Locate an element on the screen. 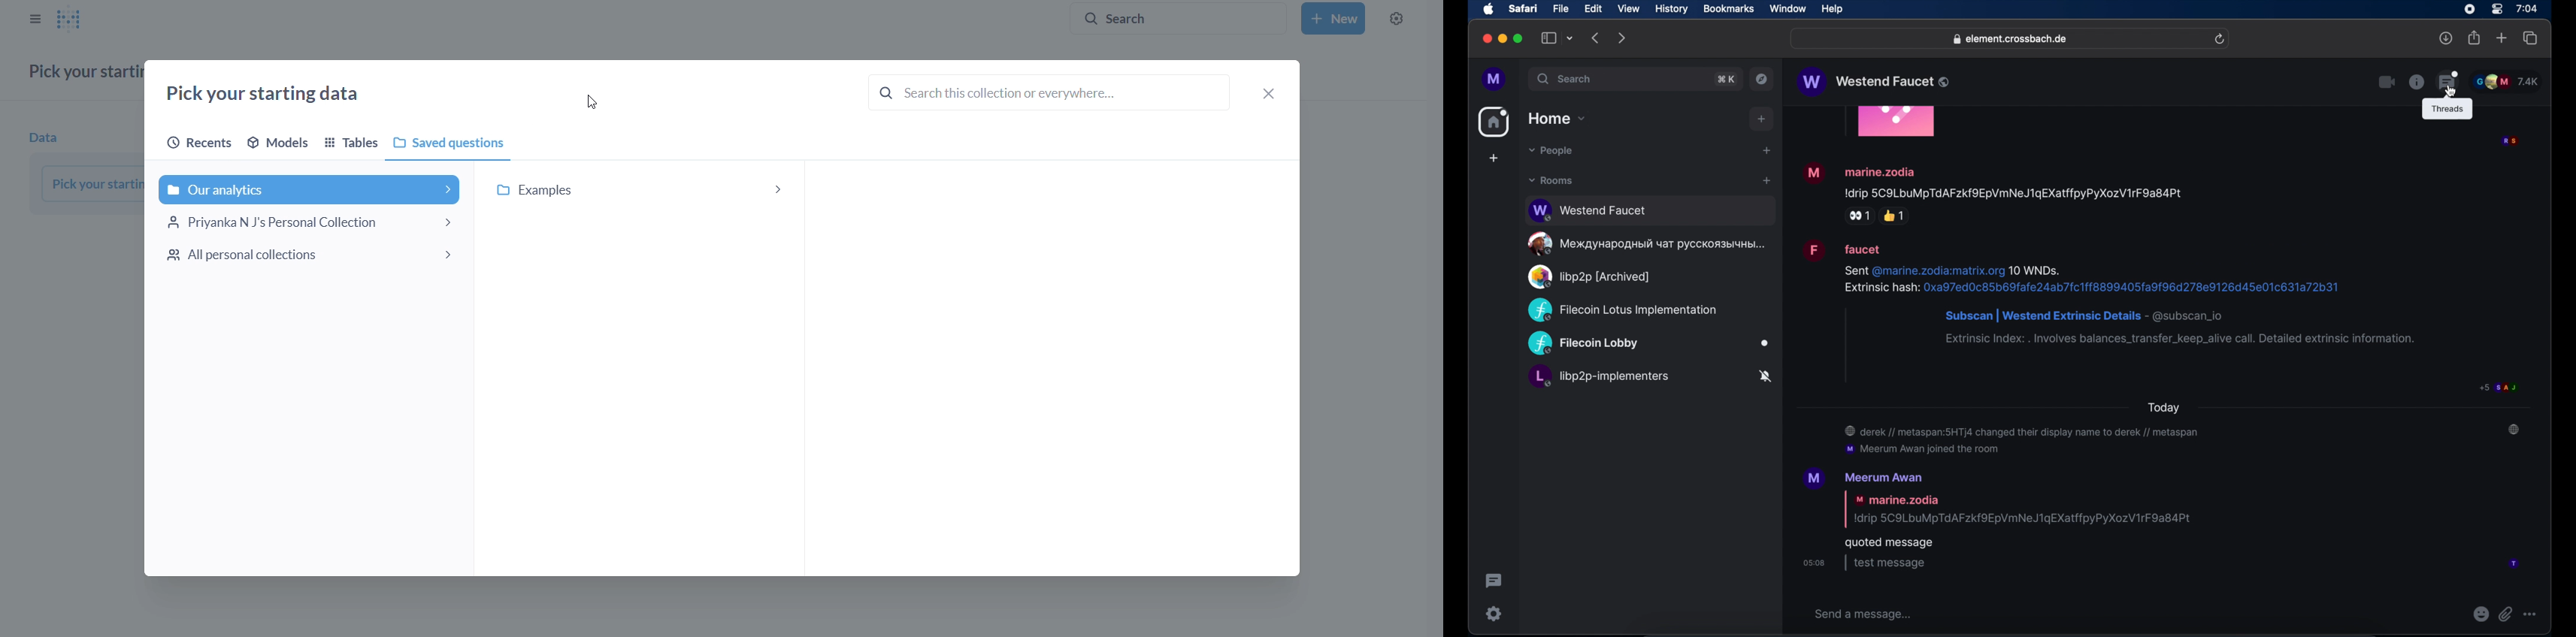 The height and width of the screenshot is (644, 2576). participant is located at coordinates (2507, 559).